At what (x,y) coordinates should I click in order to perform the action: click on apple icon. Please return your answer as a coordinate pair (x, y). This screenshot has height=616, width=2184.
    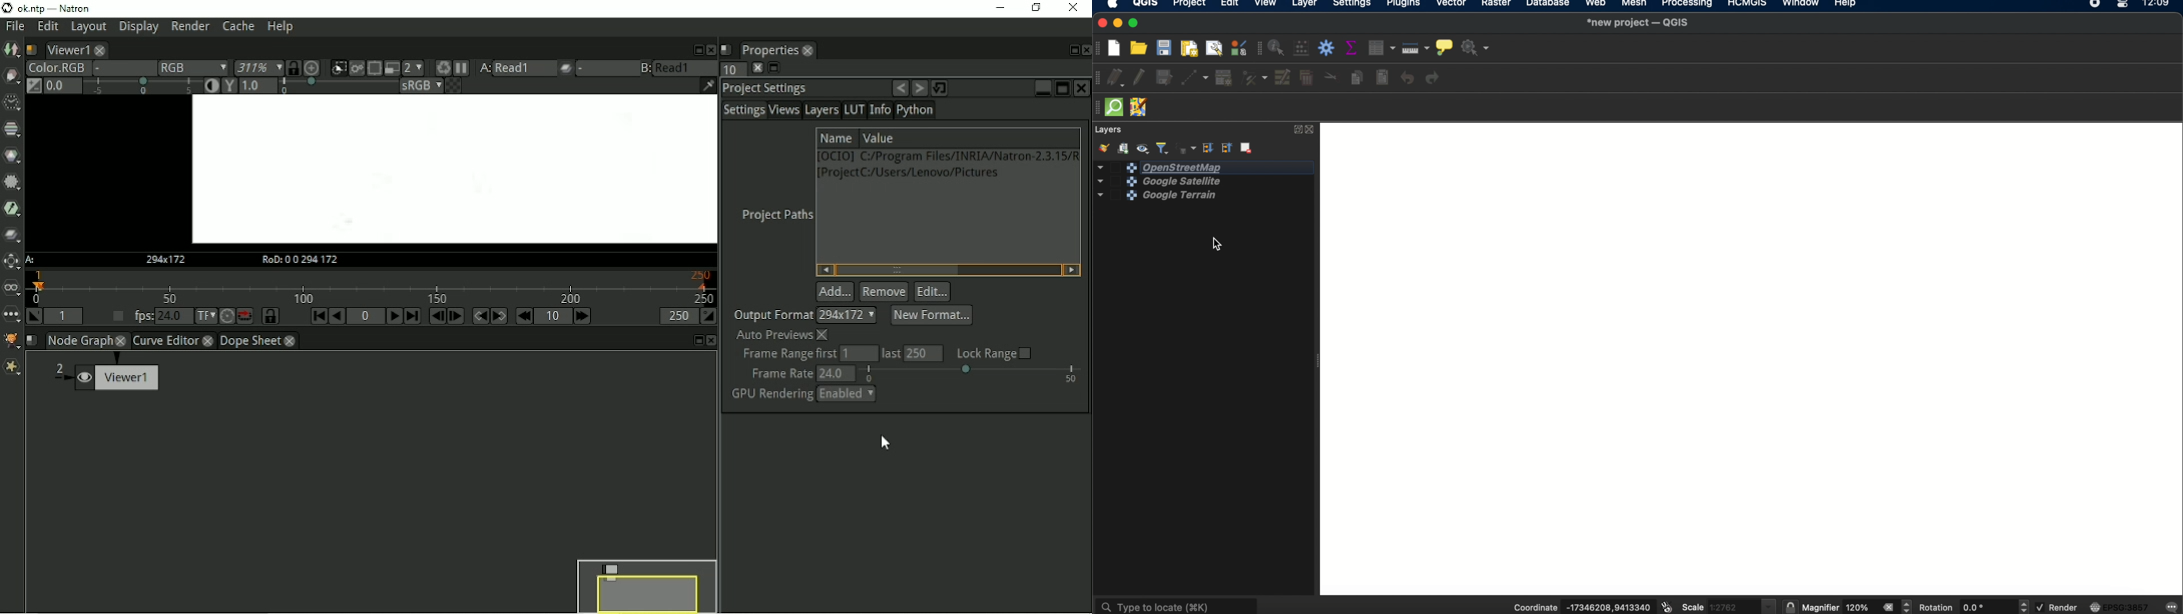
    Looking at the image, I should click on (1116, 5).